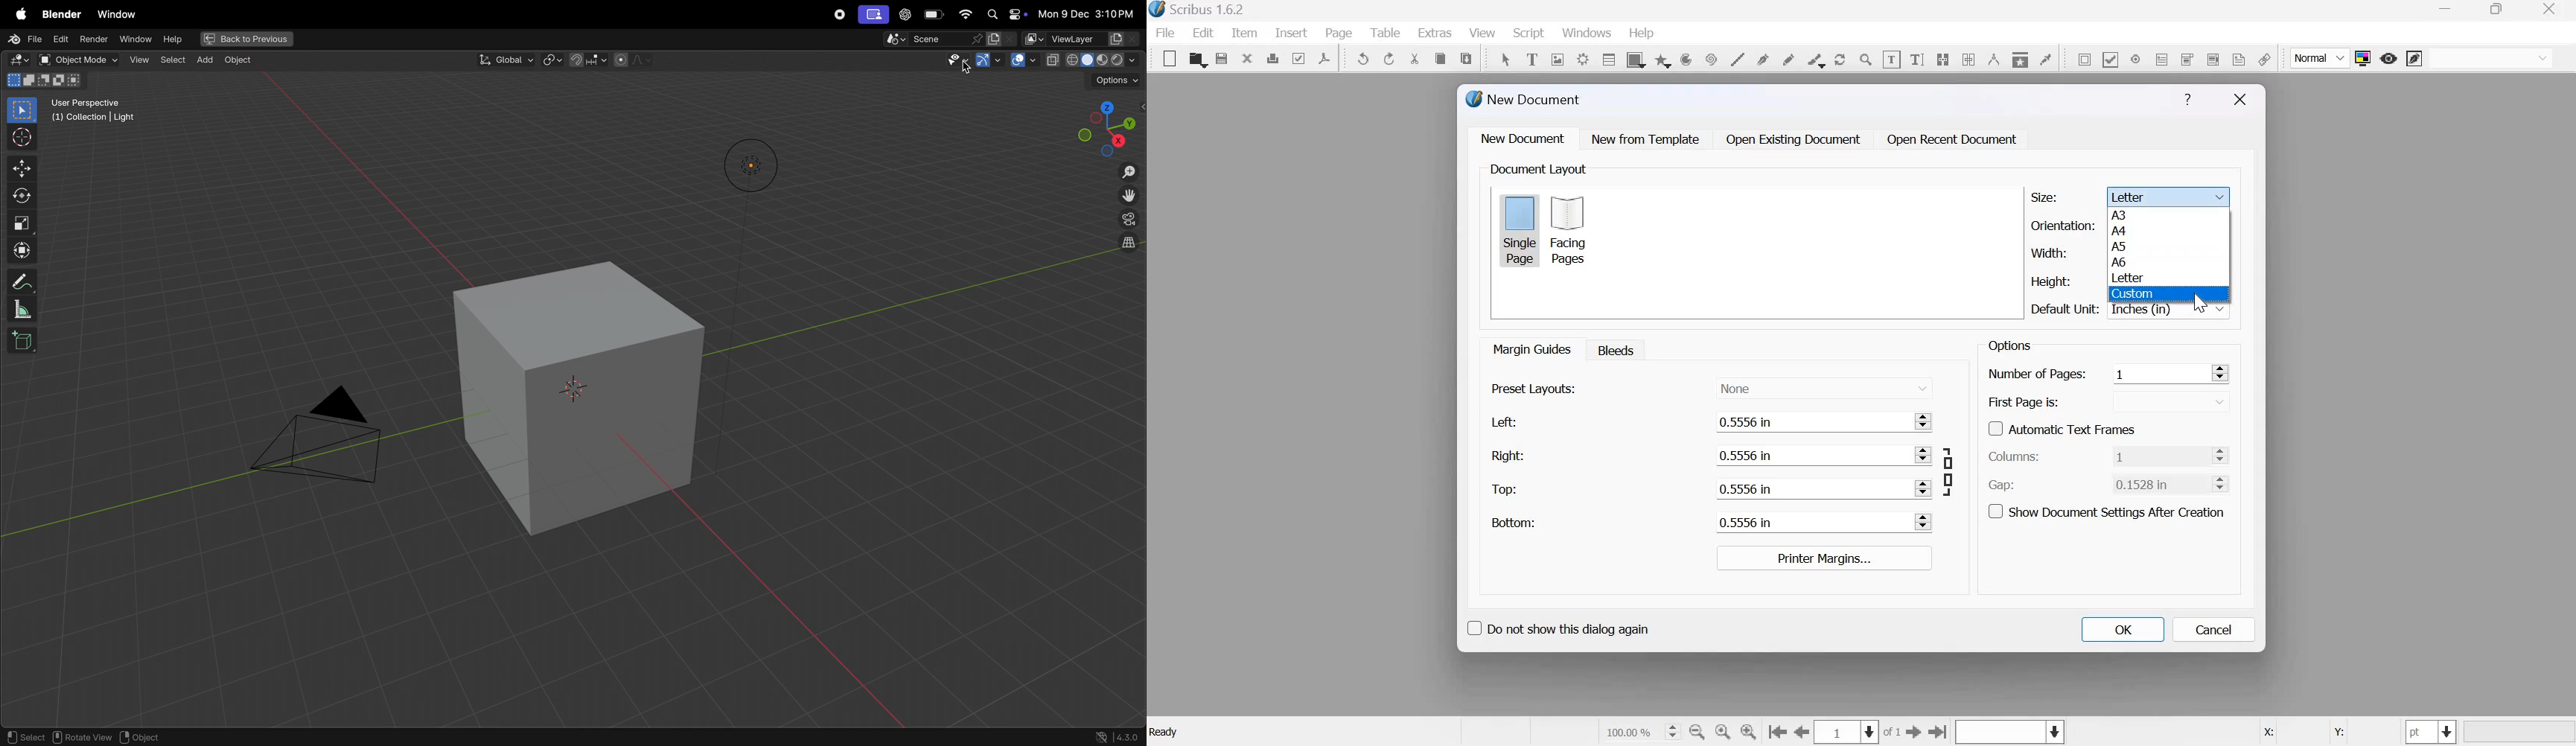  Describe the element at coordinates (2019, 57) in the screenshot. I see `Copy item properties` at that location.